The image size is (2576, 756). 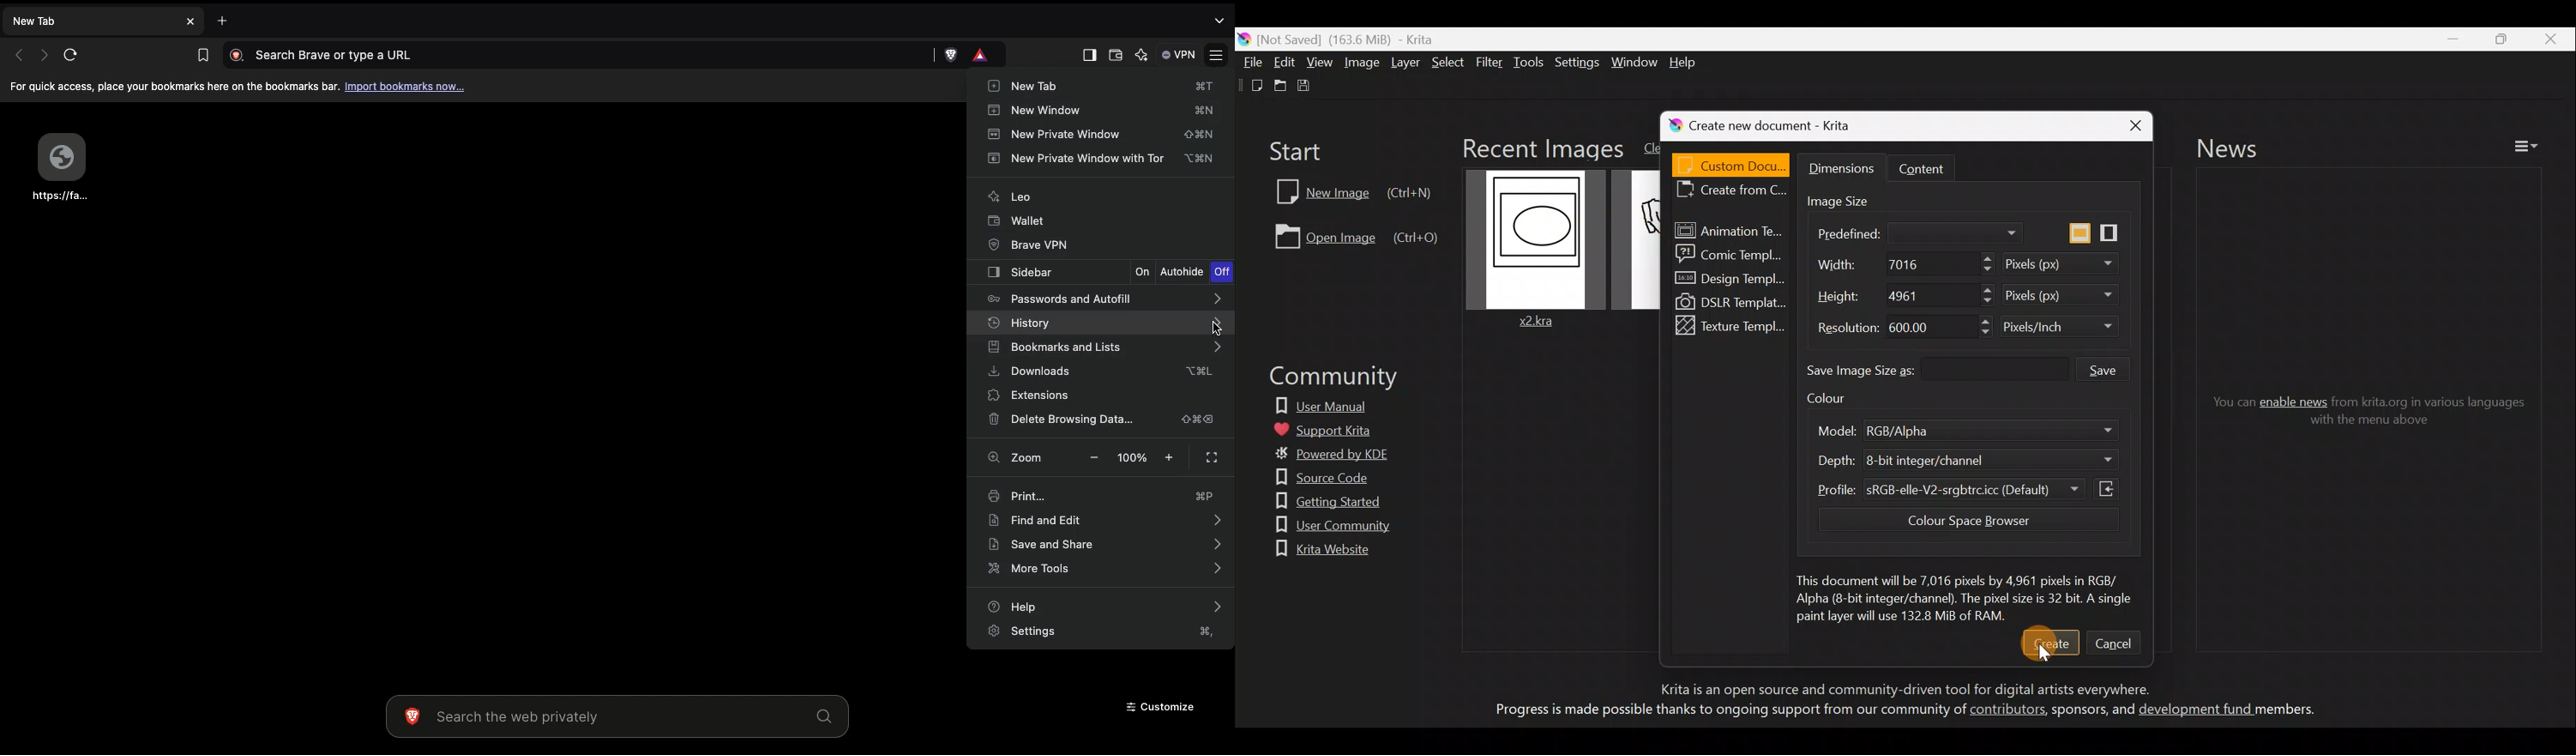 What do you see at coordinates (1730, 228) in the screenshot?
I see `Animation templates` at bounding box center [1730, 228].